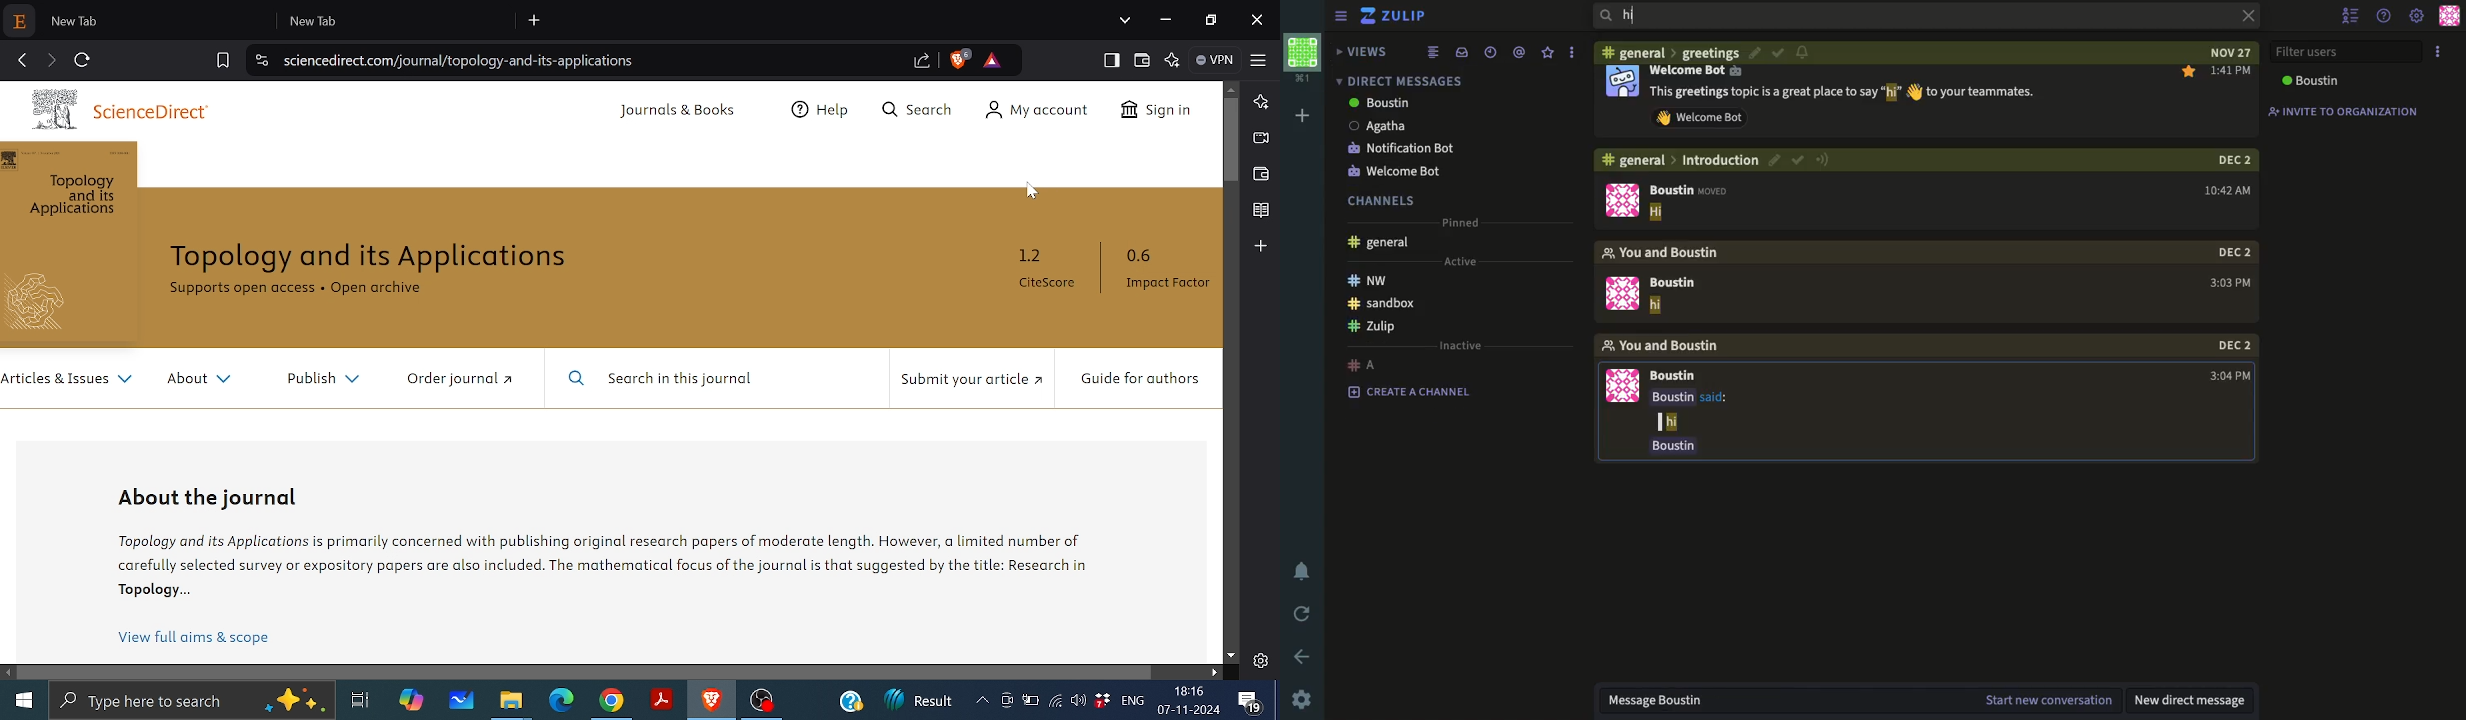  Describe the element at coordinates (2248, 16) in the screenshot. I see `close` at that location.